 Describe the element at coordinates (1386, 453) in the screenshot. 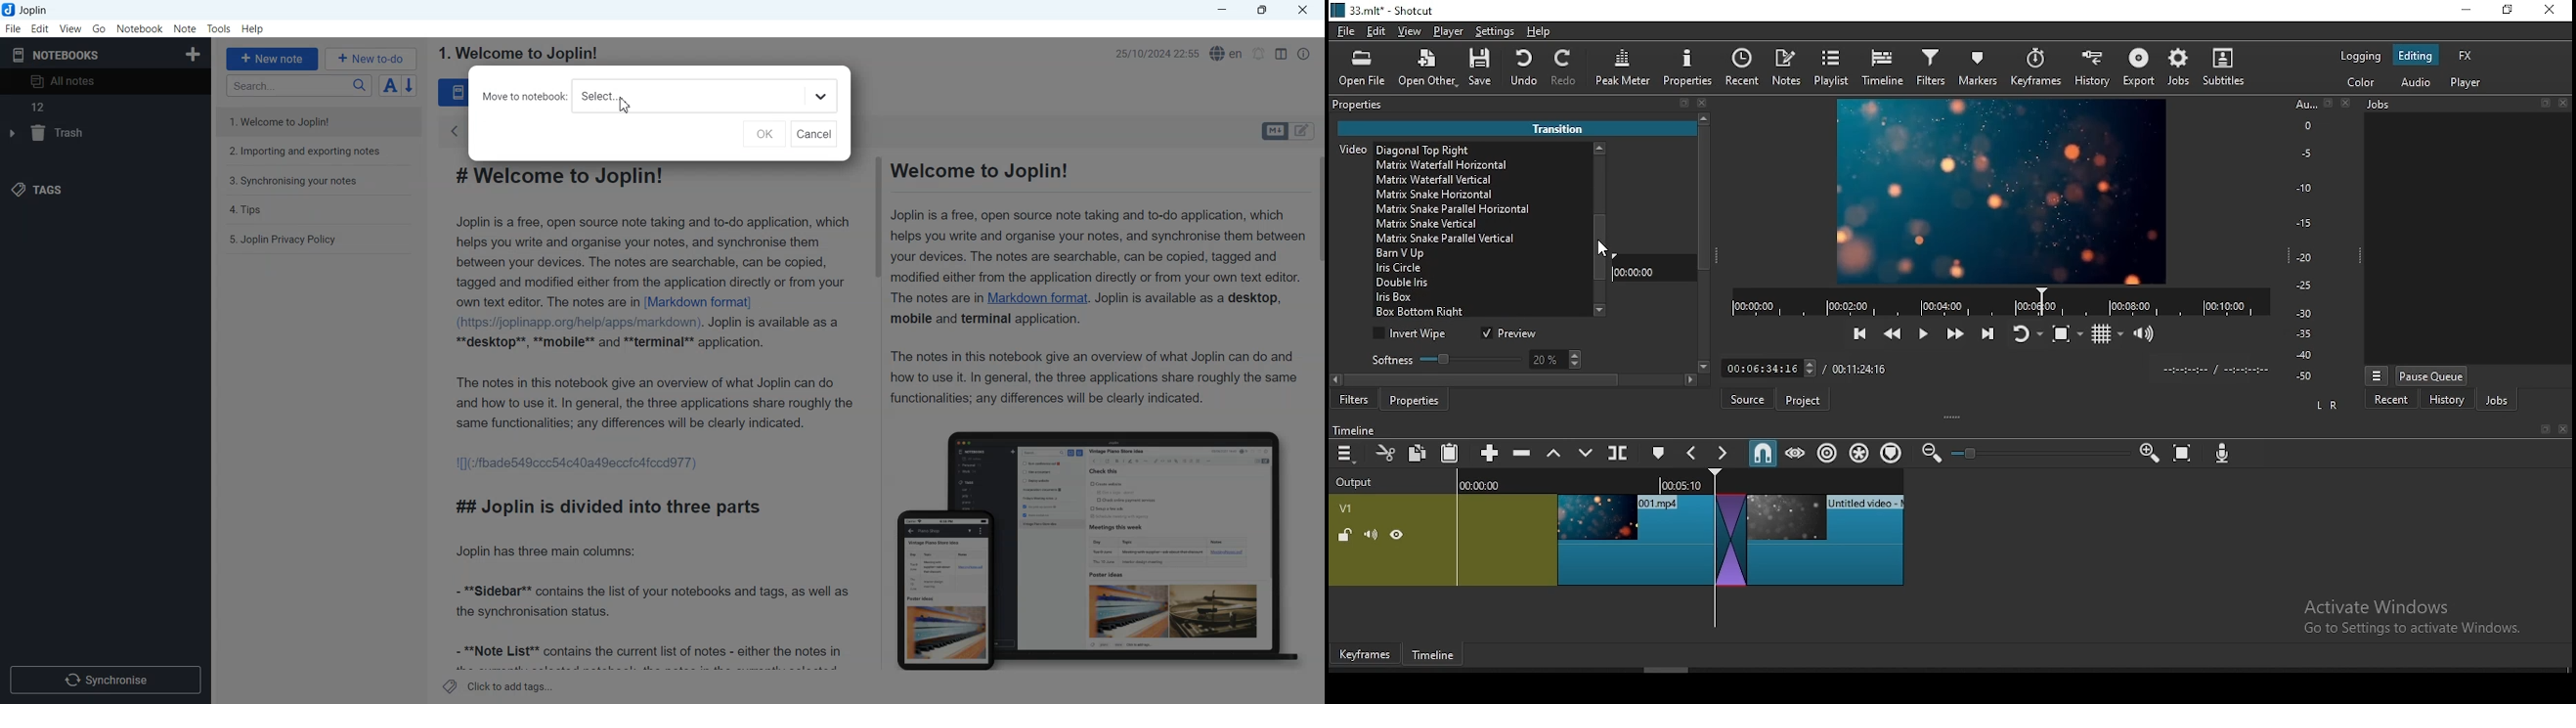

I see `cut` at that location.